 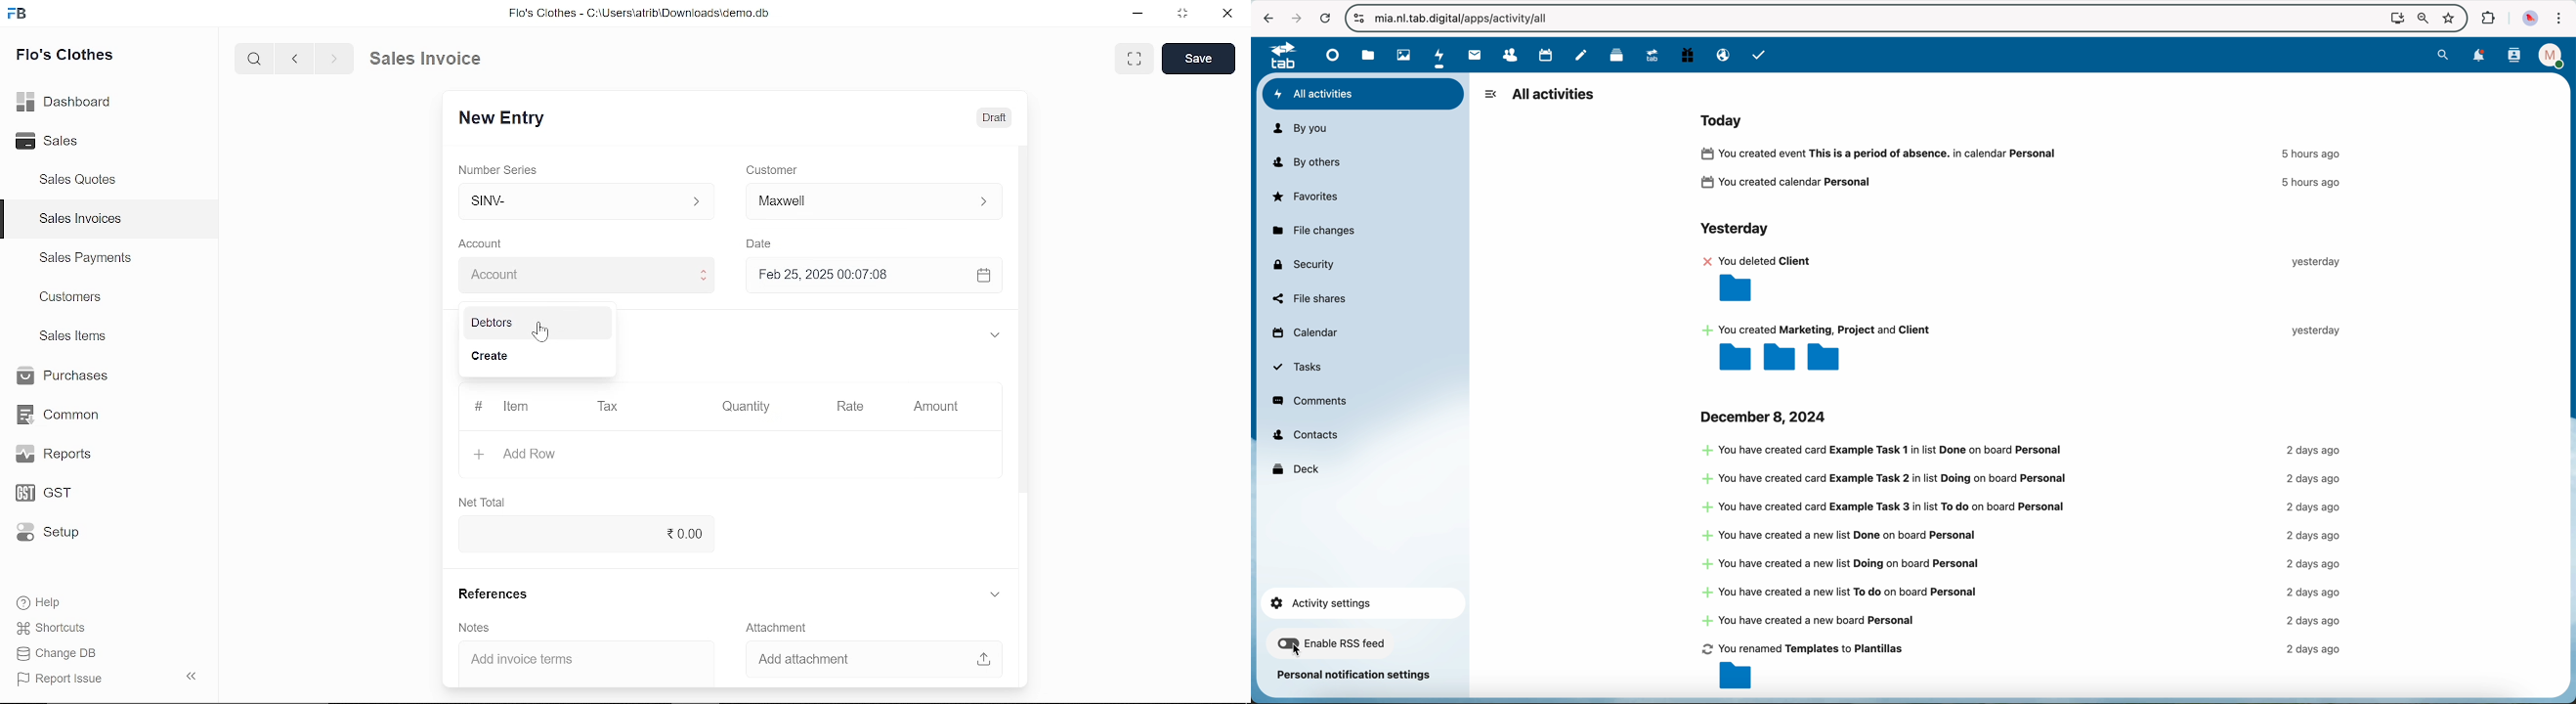 What do you see at coordinates (624, 535) in the screenshot?
I see `20.00` at bounding box center [624, 535].